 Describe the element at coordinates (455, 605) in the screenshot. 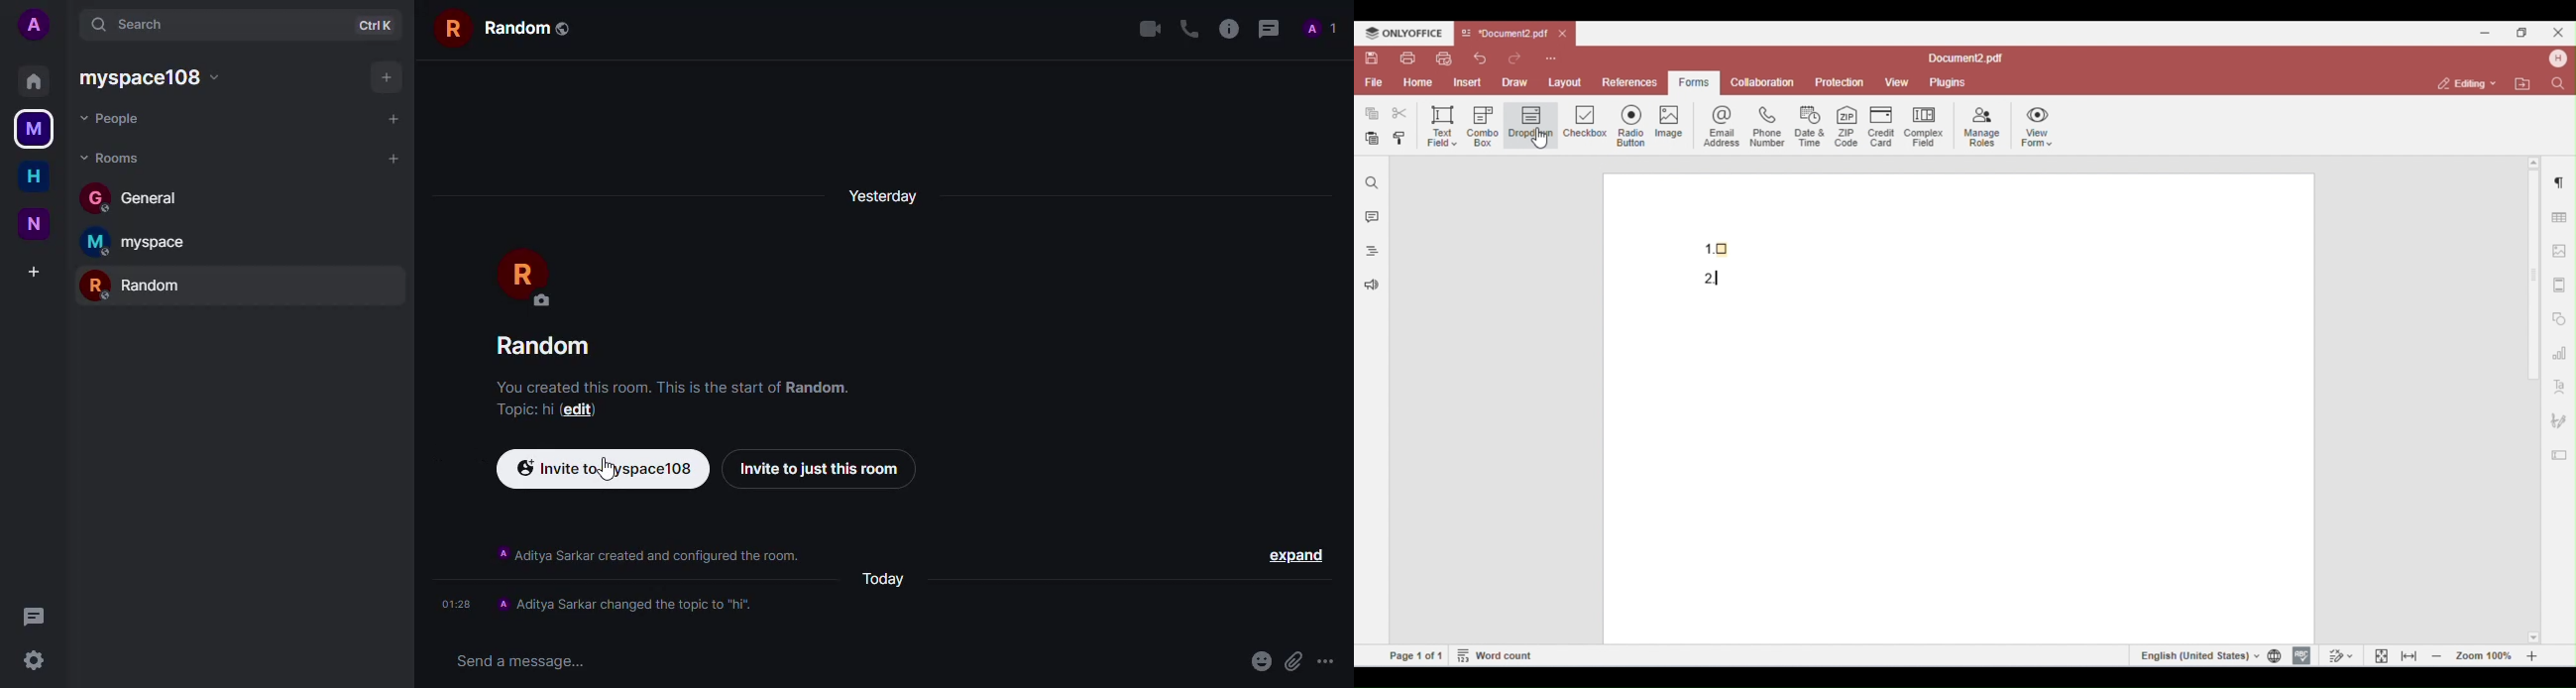

I see `01:28` at that location.